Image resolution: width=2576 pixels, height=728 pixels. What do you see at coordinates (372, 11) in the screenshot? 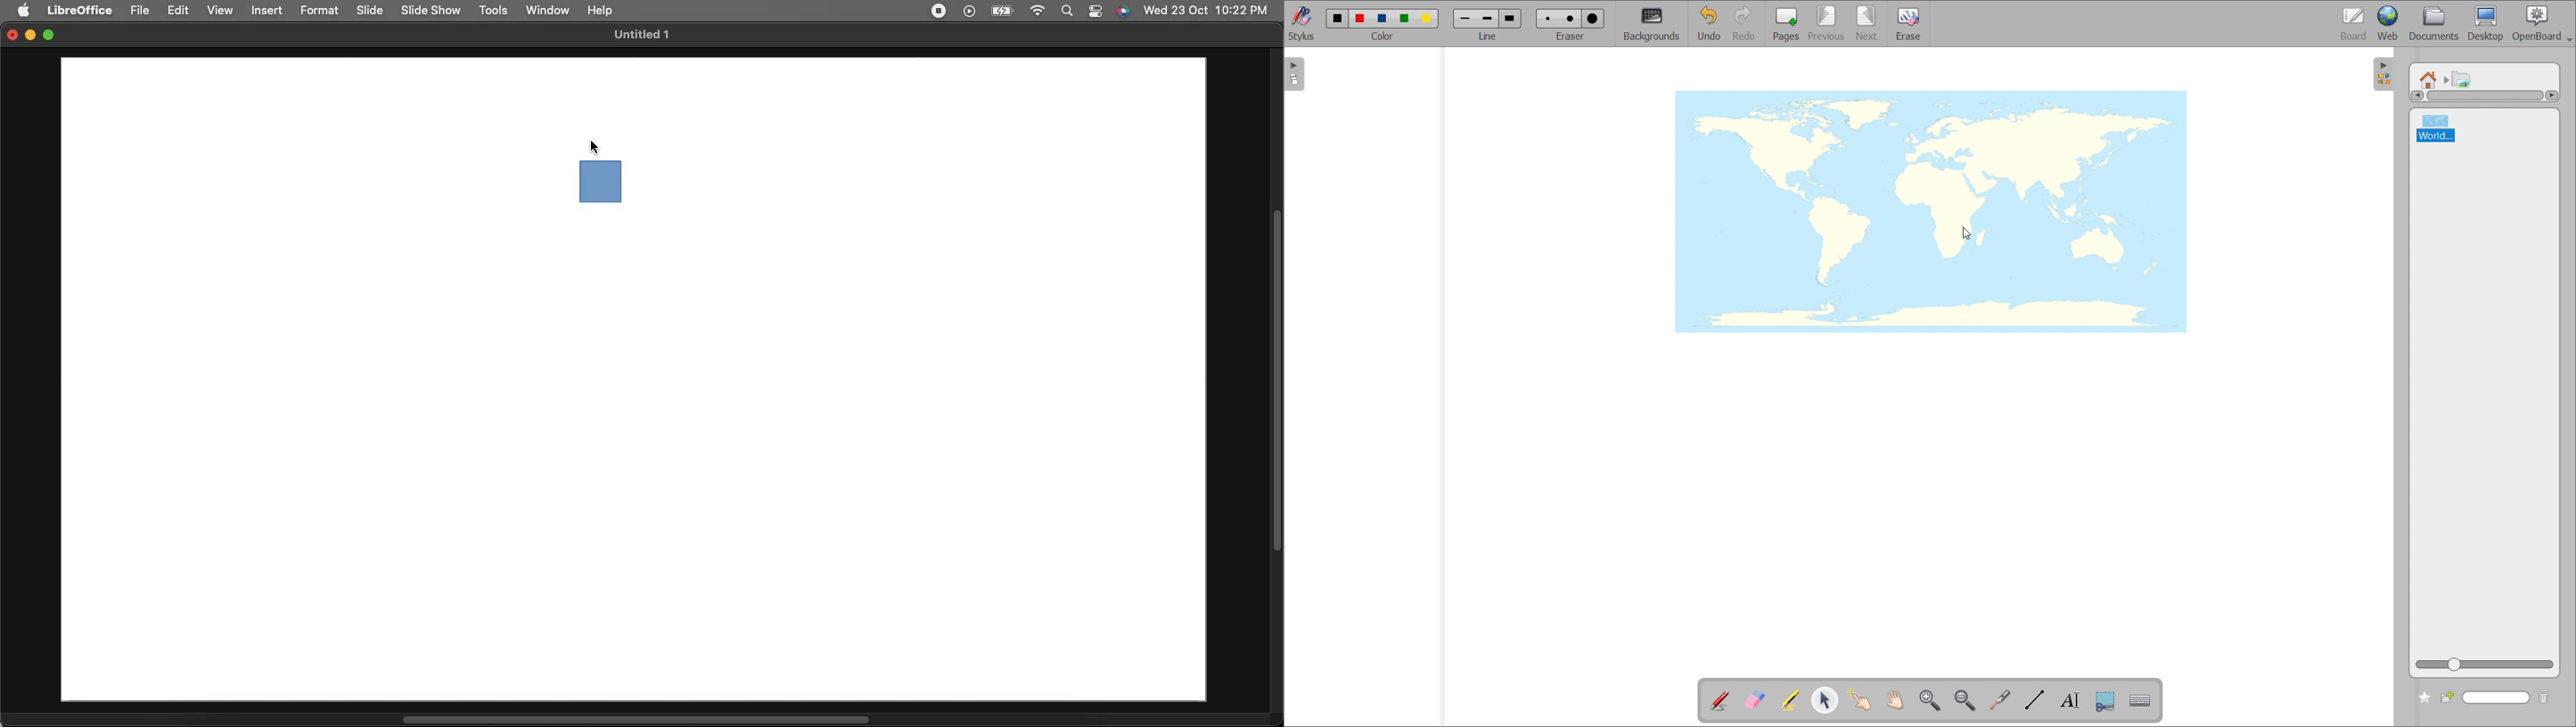
I see `Slide` at bounding box center [372, 11].